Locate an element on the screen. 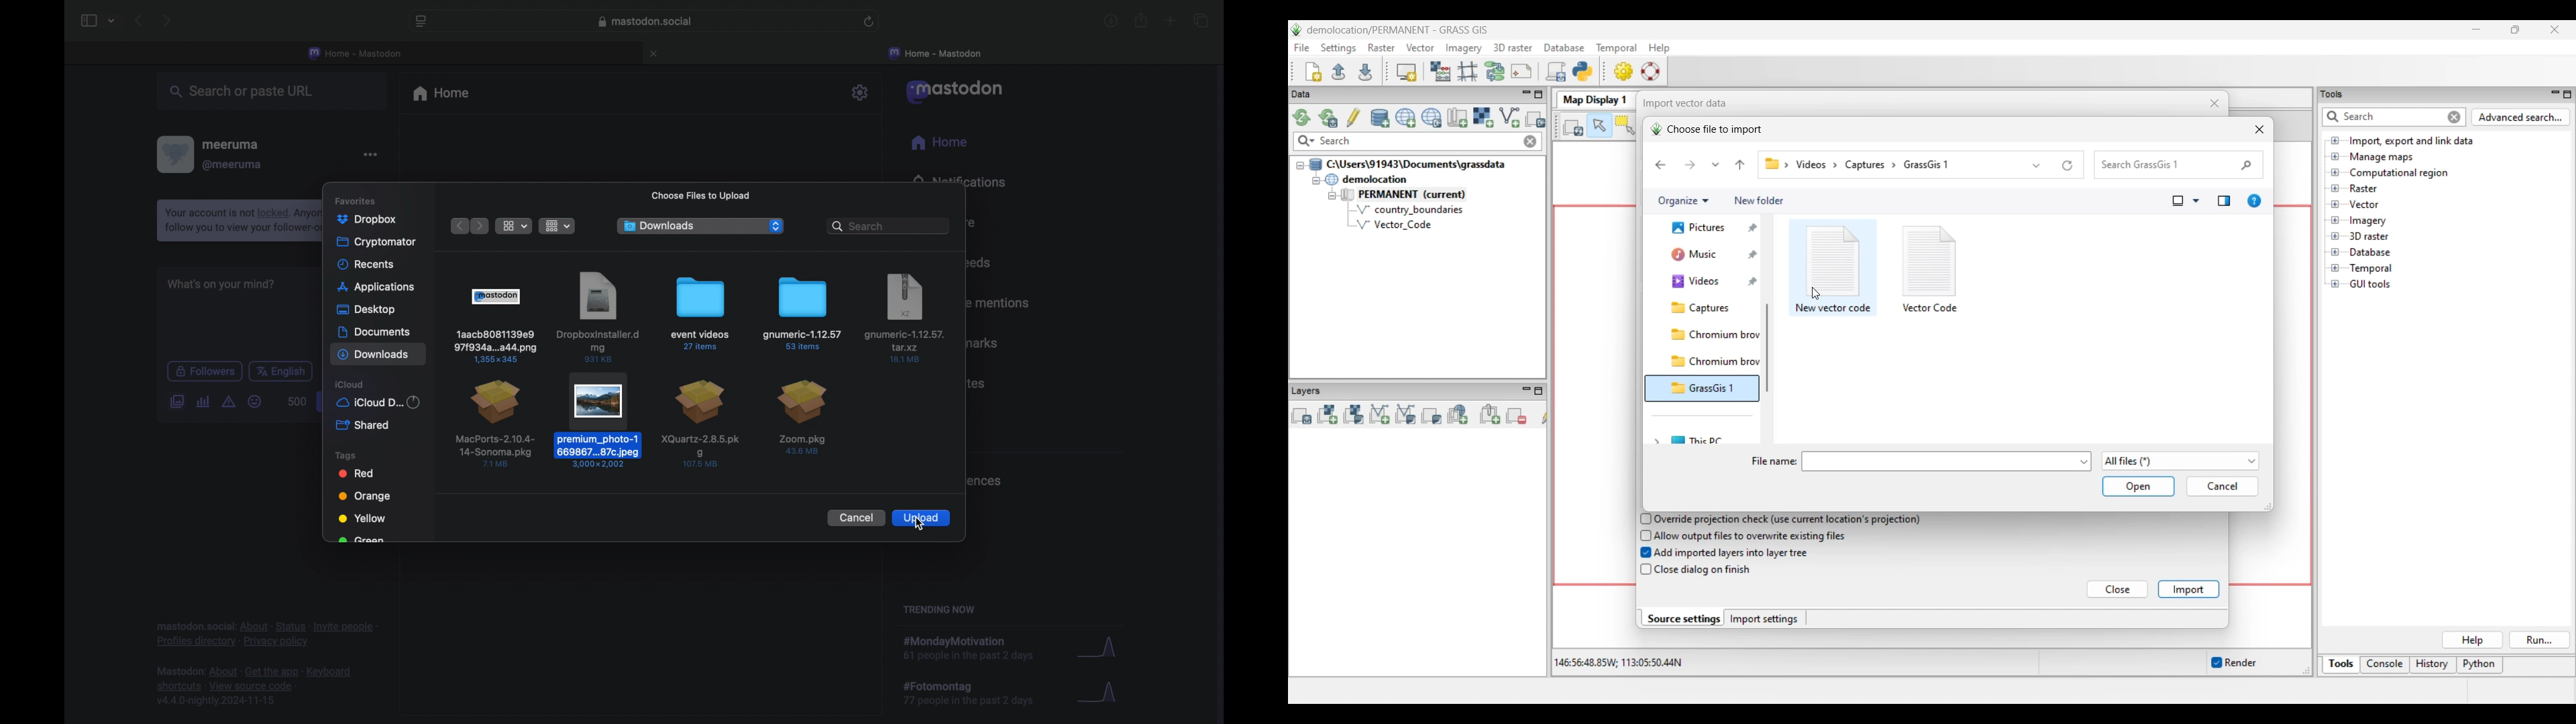 Image resolution: width=2576 pixels, height=728 pixels. file is located at coordinates (702, 425).